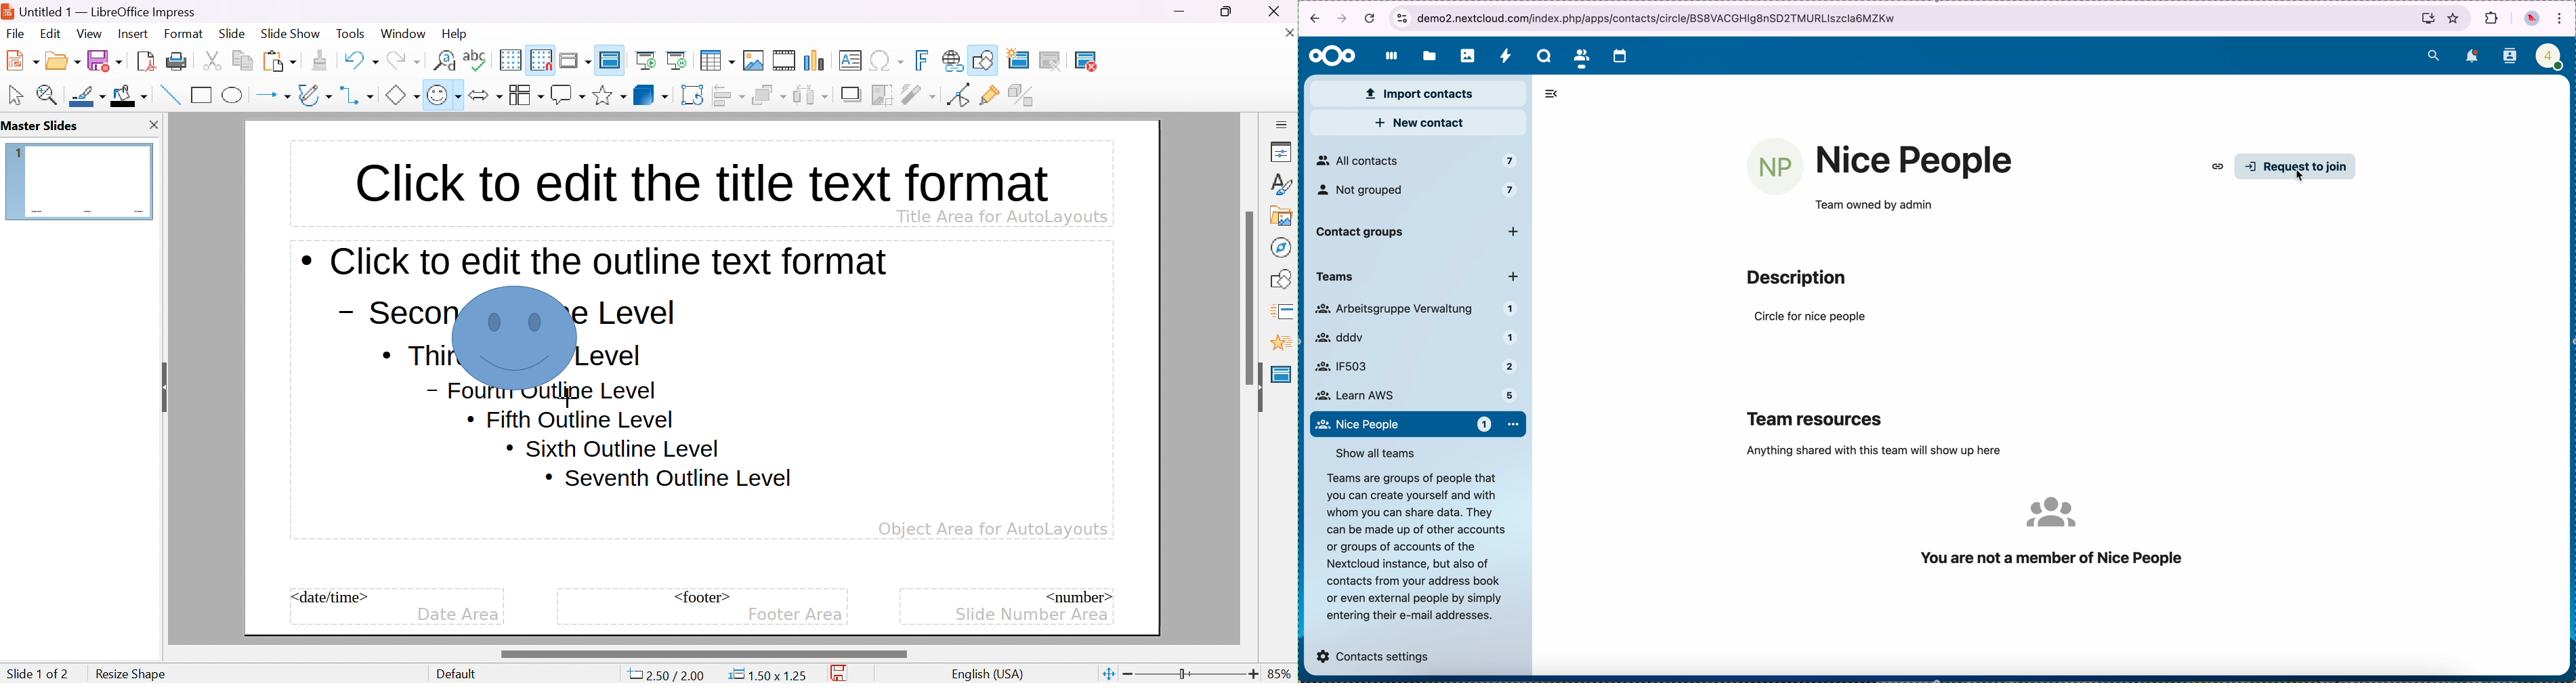 The image size is (2576, 700). I want to click on 3D onjects, so click(651, 94).